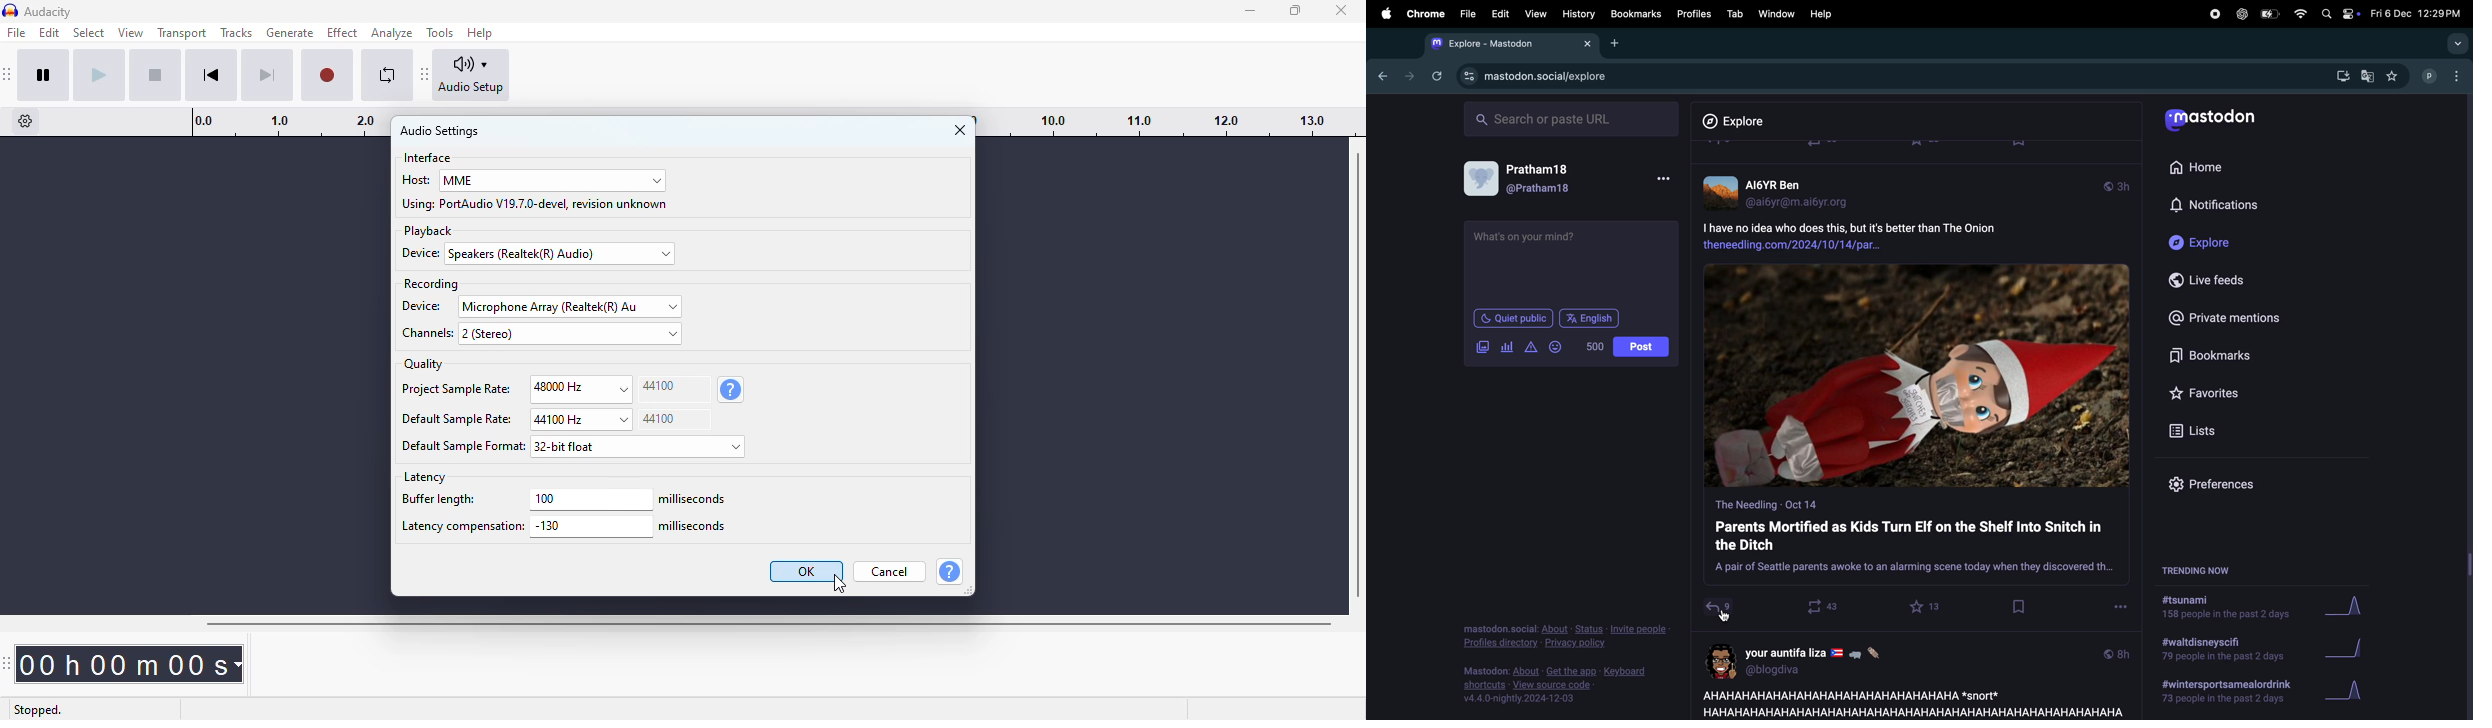  I want to click on trending now, so click(2207, 569).